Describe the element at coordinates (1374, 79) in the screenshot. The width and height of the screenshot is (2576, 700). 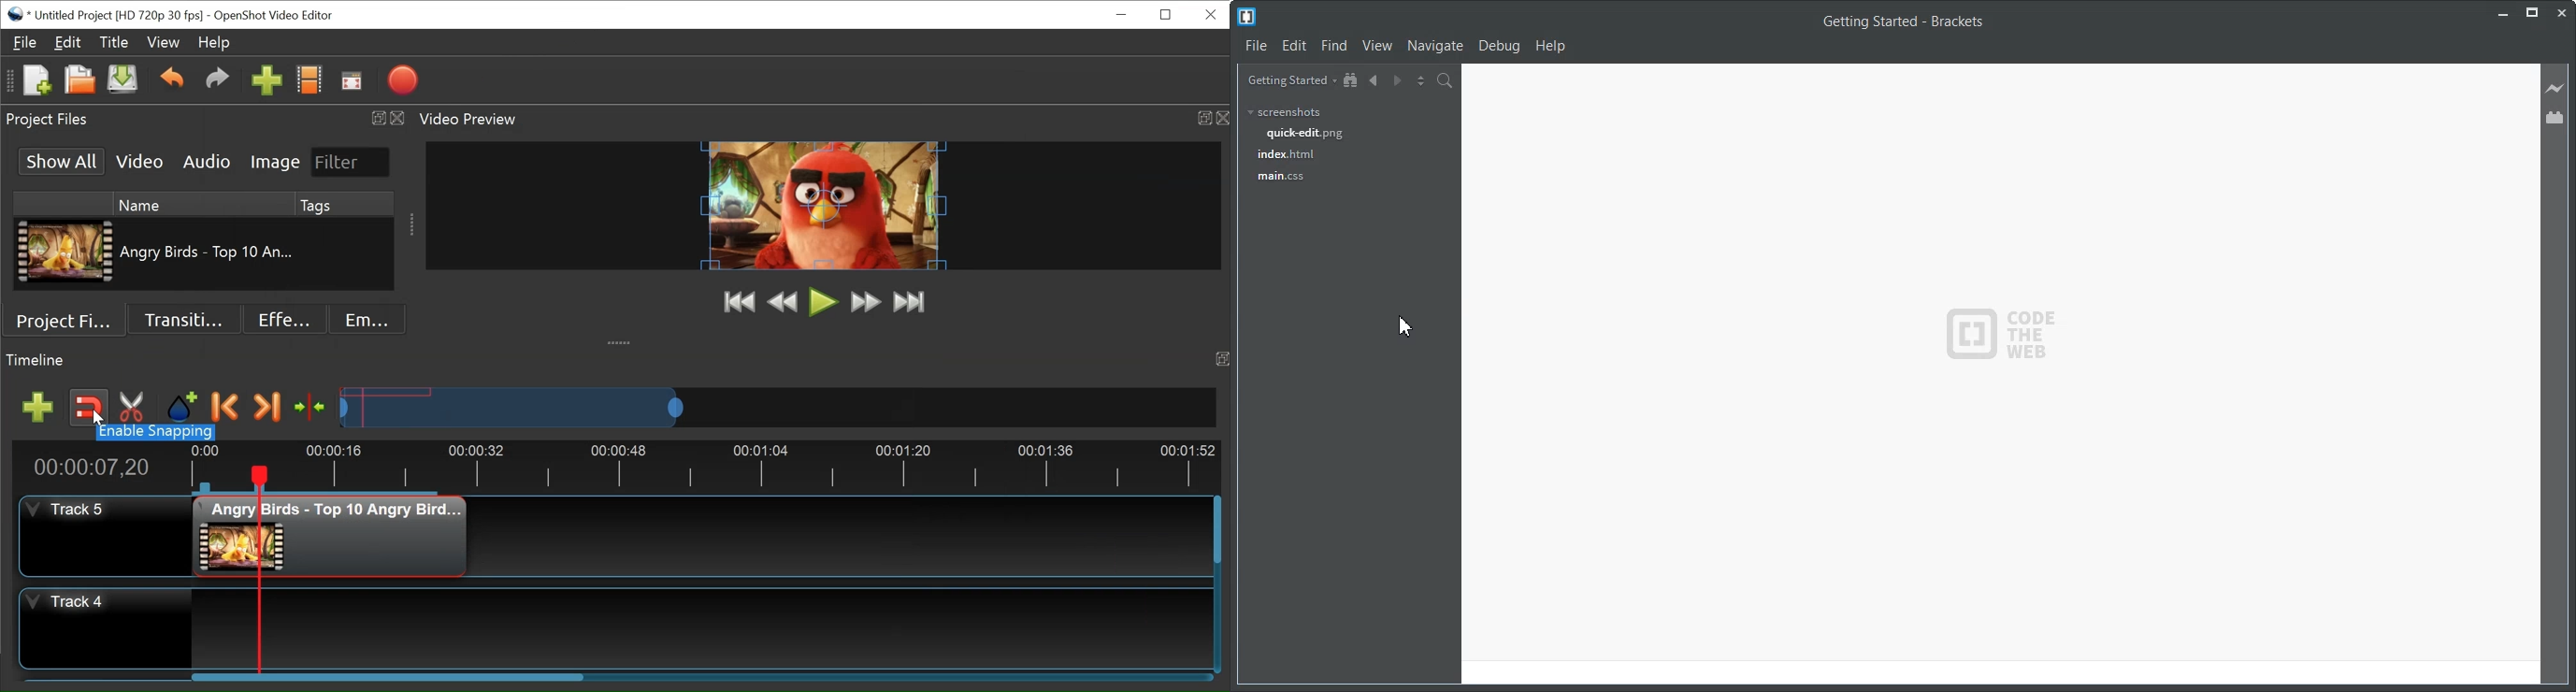
I see `Navigate Backward` at that location.